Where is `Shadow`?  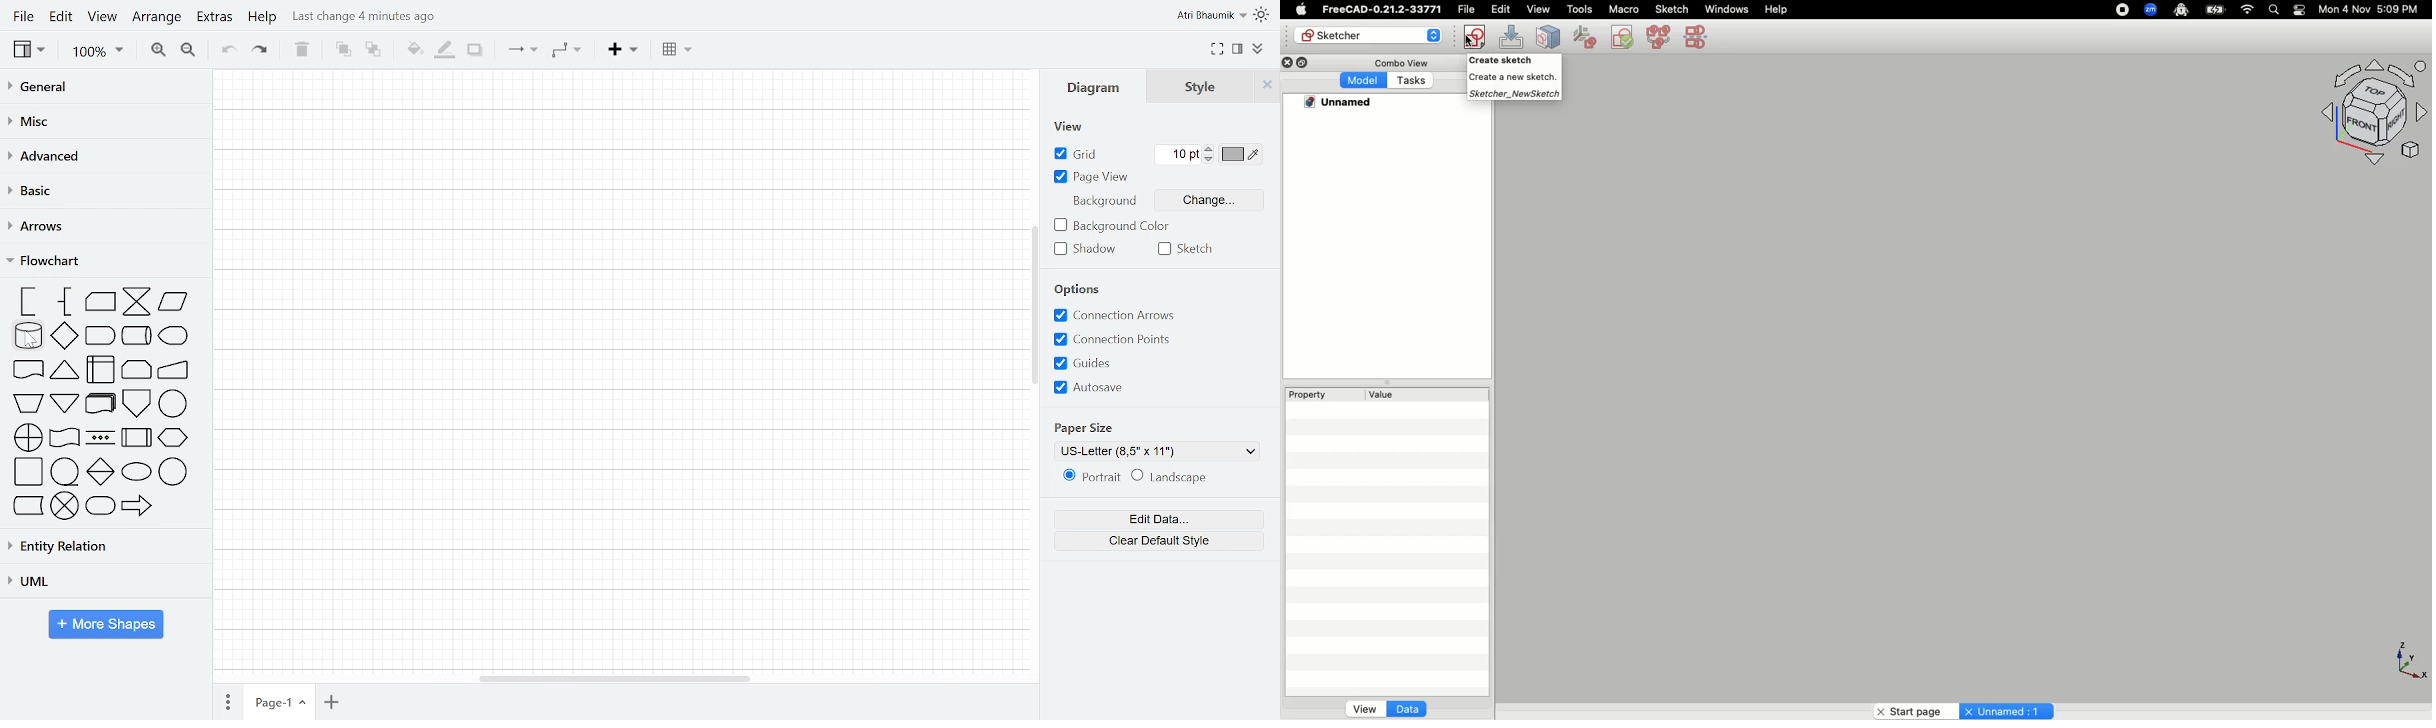
Shadow is located at coordinates (476, 51).